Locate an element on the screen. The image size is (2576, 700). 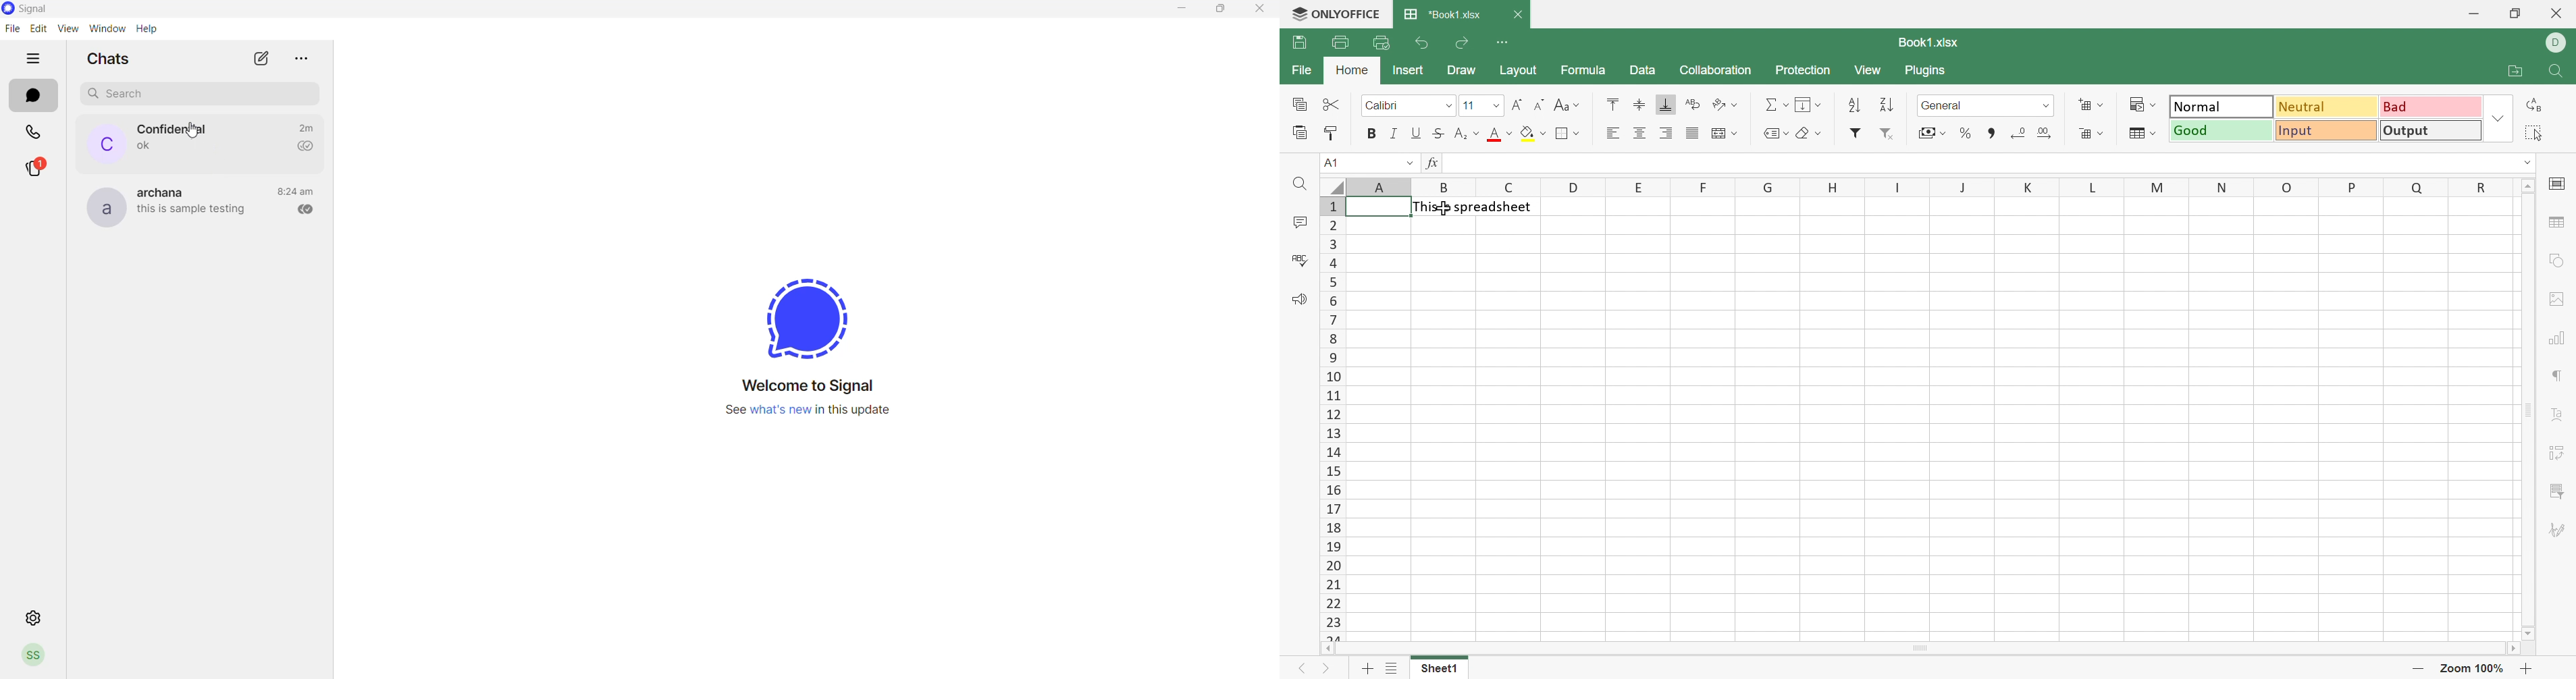
last message is located at coordinates (138, 149).